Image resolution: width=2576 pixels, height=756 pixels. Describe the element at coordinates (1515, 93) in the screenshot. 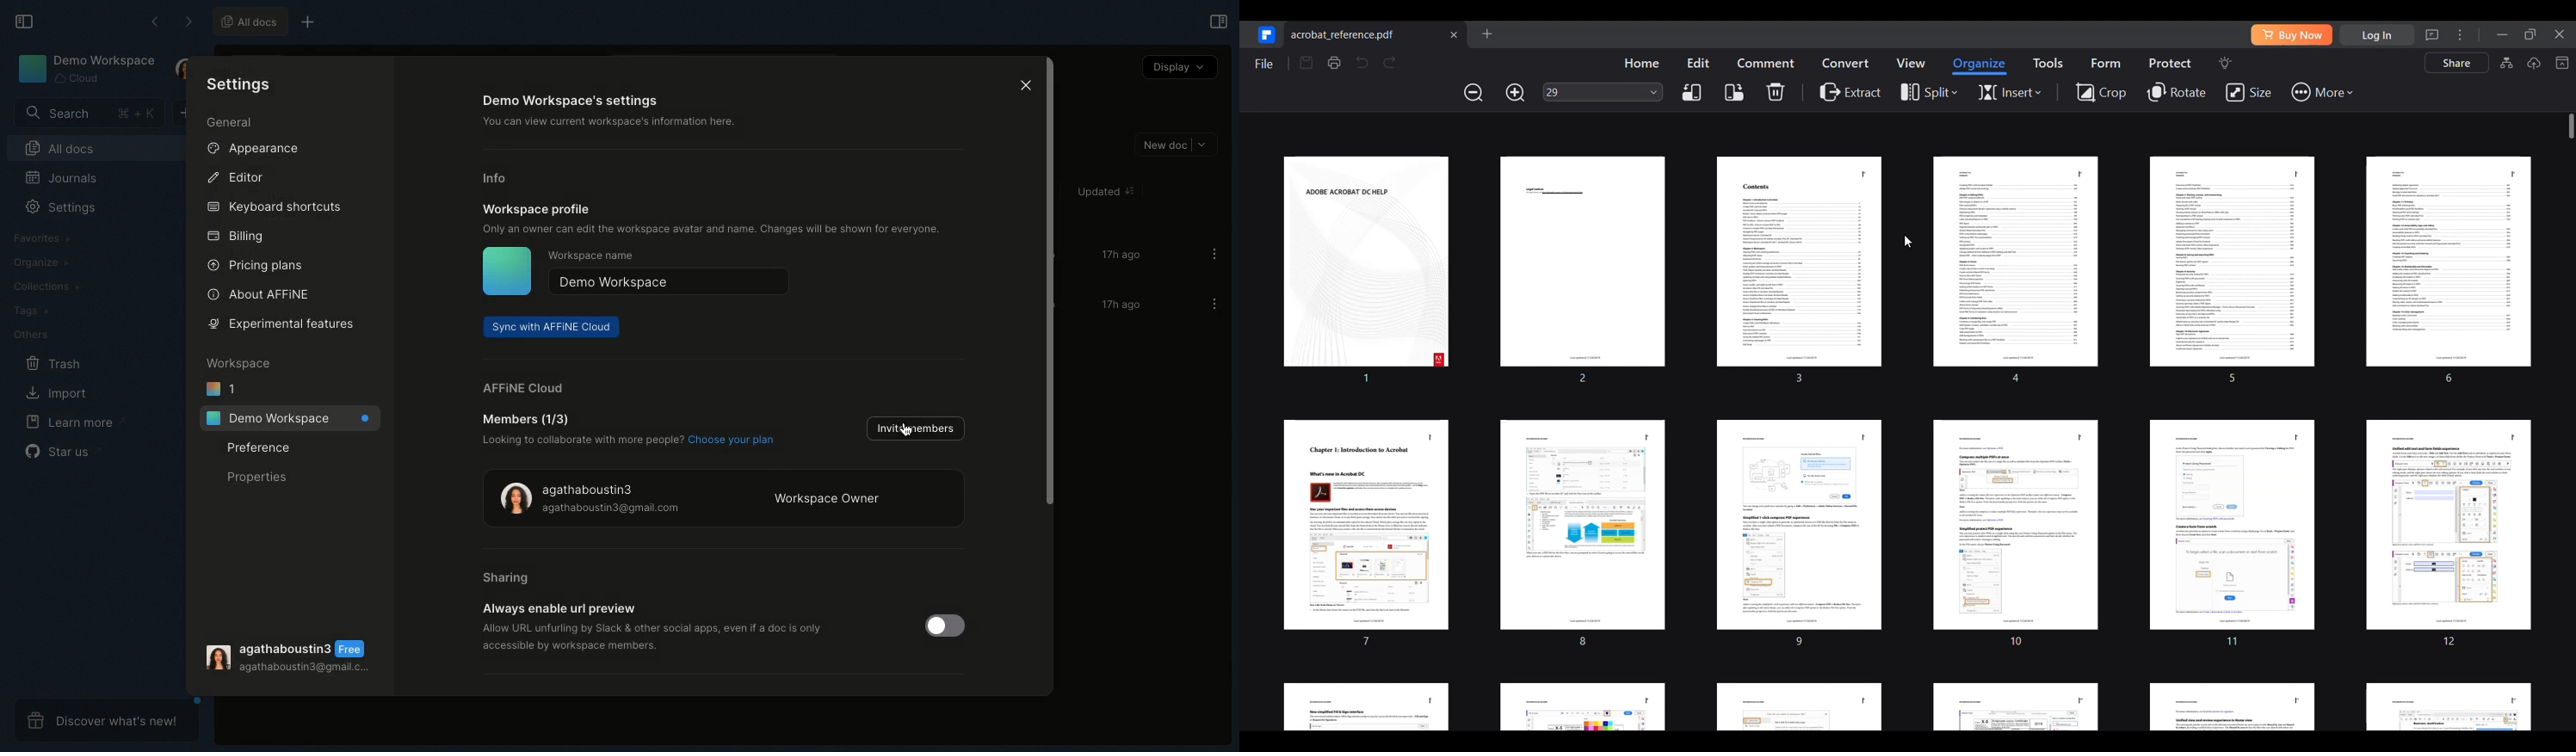

I see `Zoom in` at that location.